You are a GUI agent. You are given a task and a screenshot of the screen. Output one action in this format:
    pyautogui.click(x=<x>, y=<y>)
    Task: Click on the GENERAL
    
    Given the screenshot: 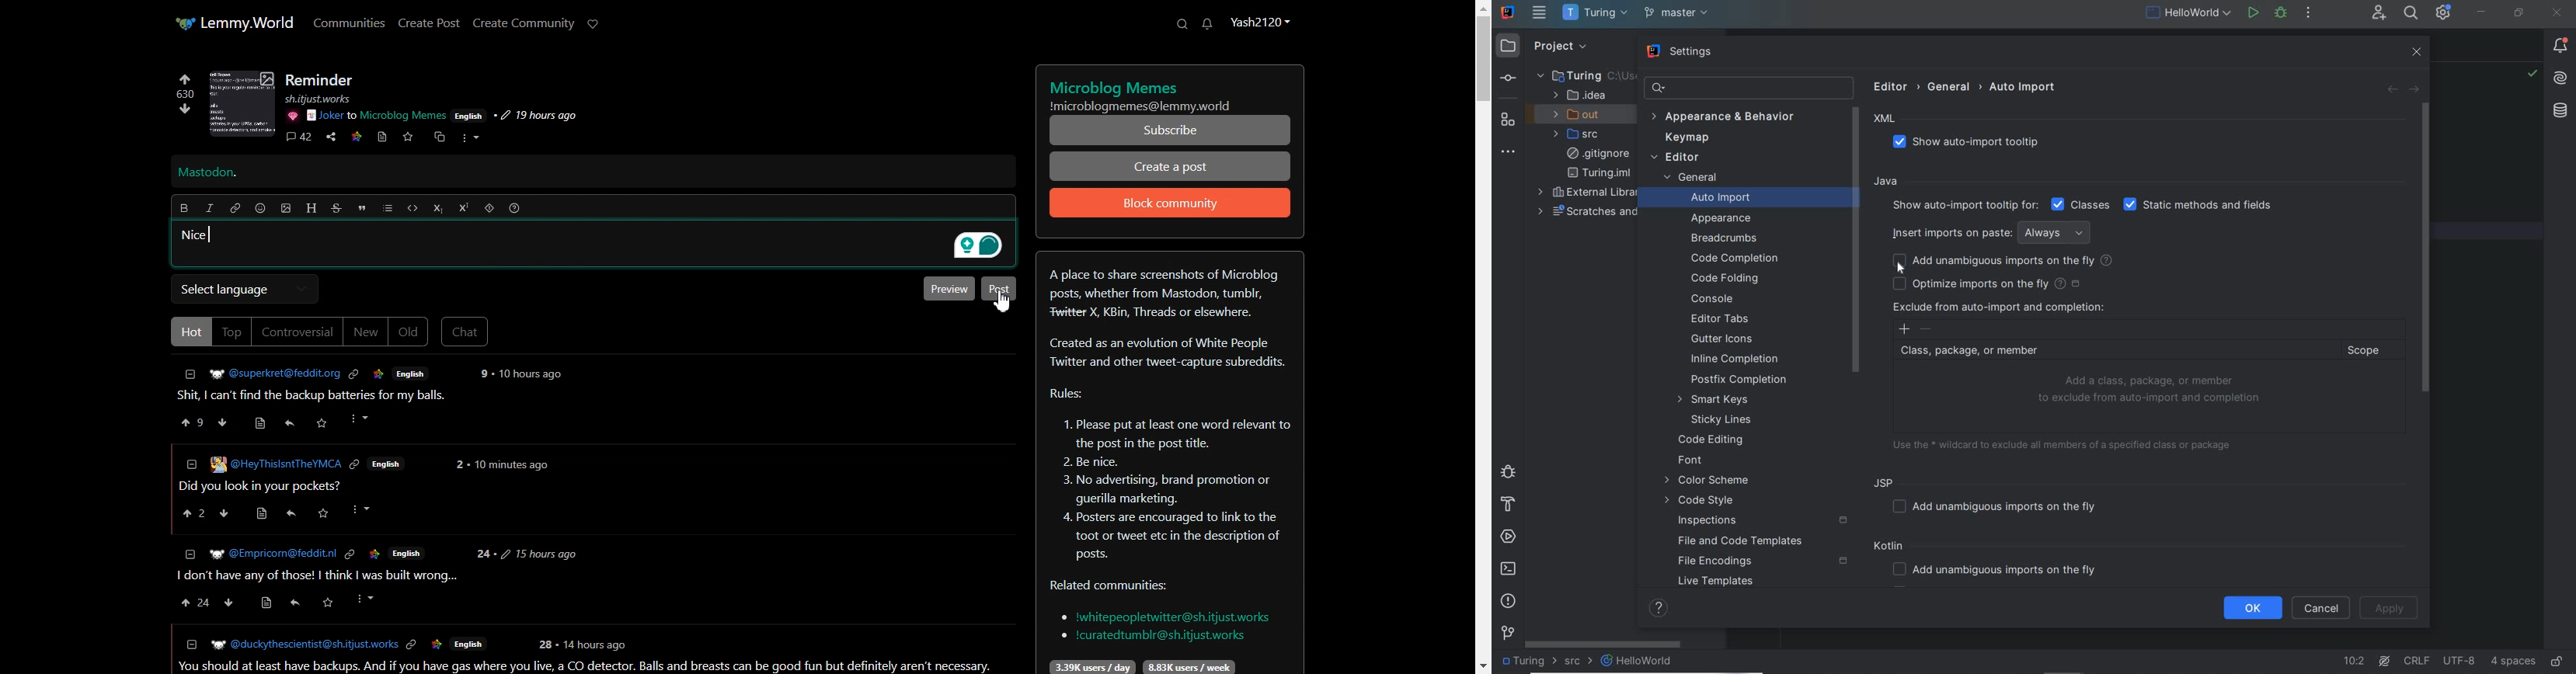 What is the action you would take?
    pyautogui.click(x=1689, y=179)
    